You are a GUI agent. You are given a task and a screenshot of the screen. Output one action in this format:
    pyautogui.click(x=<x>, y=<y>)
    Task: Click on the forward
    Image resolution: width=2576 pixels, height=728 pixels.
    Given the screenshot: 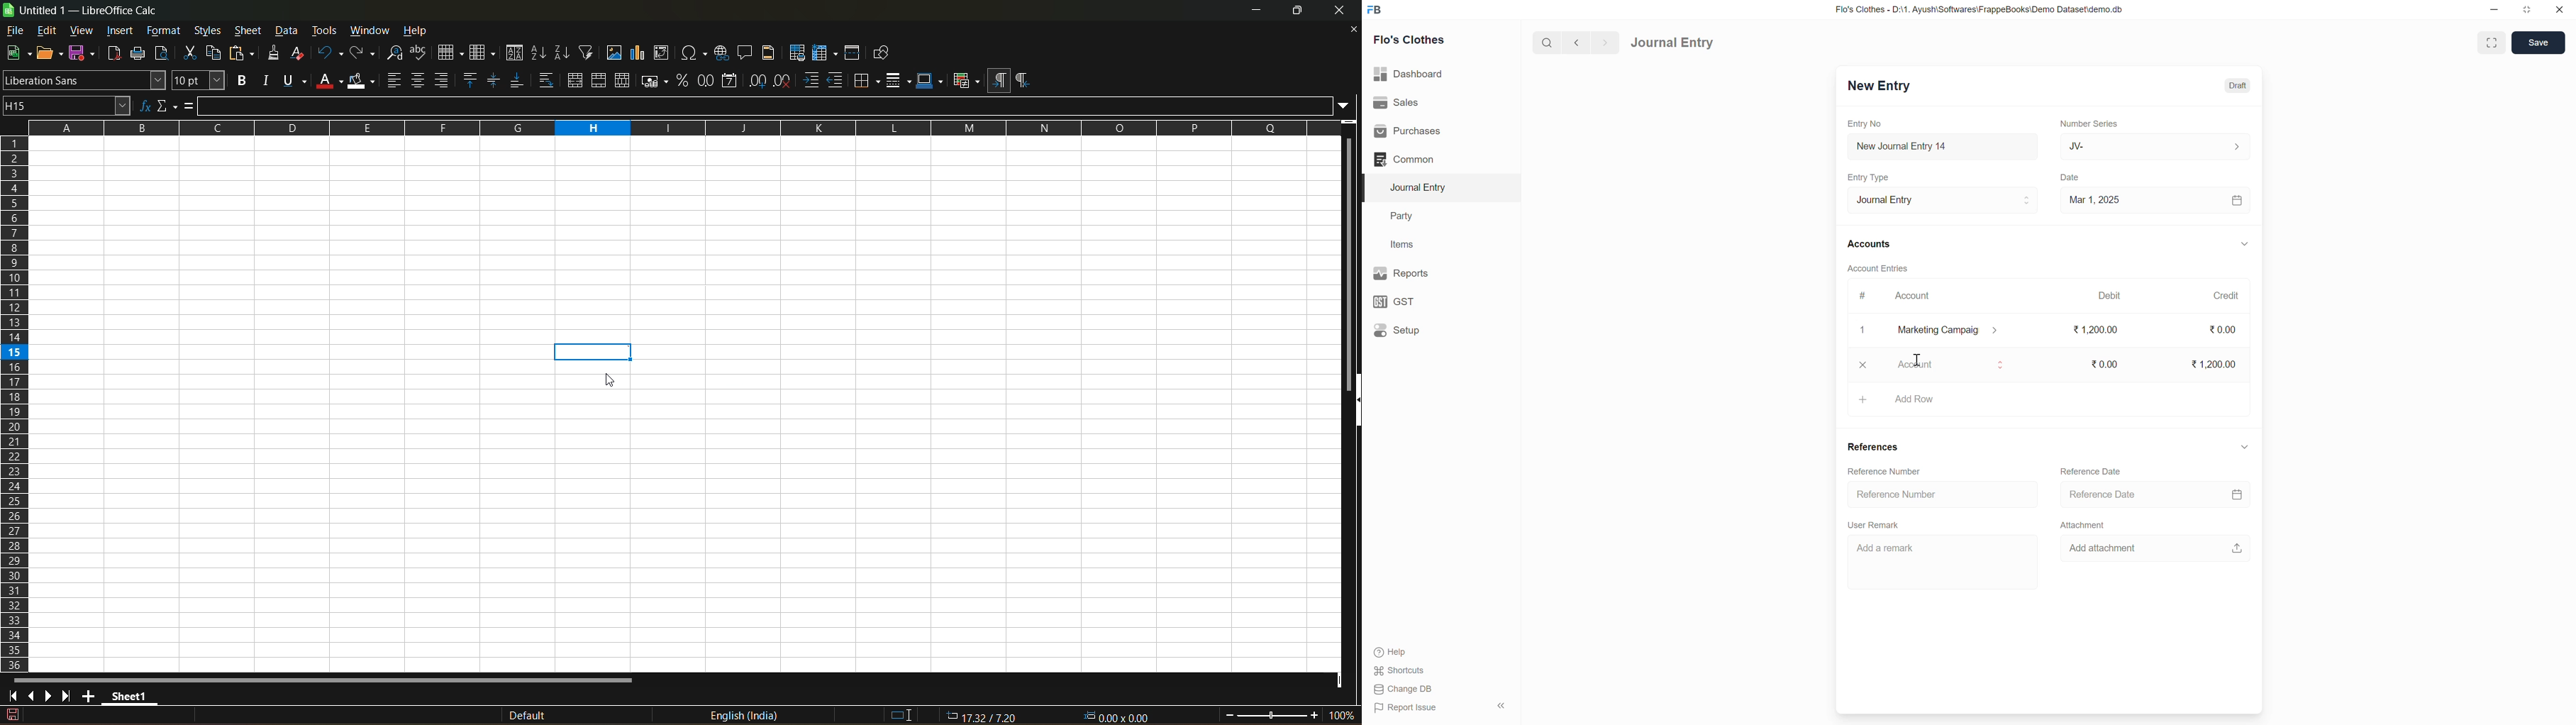 What is the action you would take?
    pyautogui.click(x=1603, y=43)
    